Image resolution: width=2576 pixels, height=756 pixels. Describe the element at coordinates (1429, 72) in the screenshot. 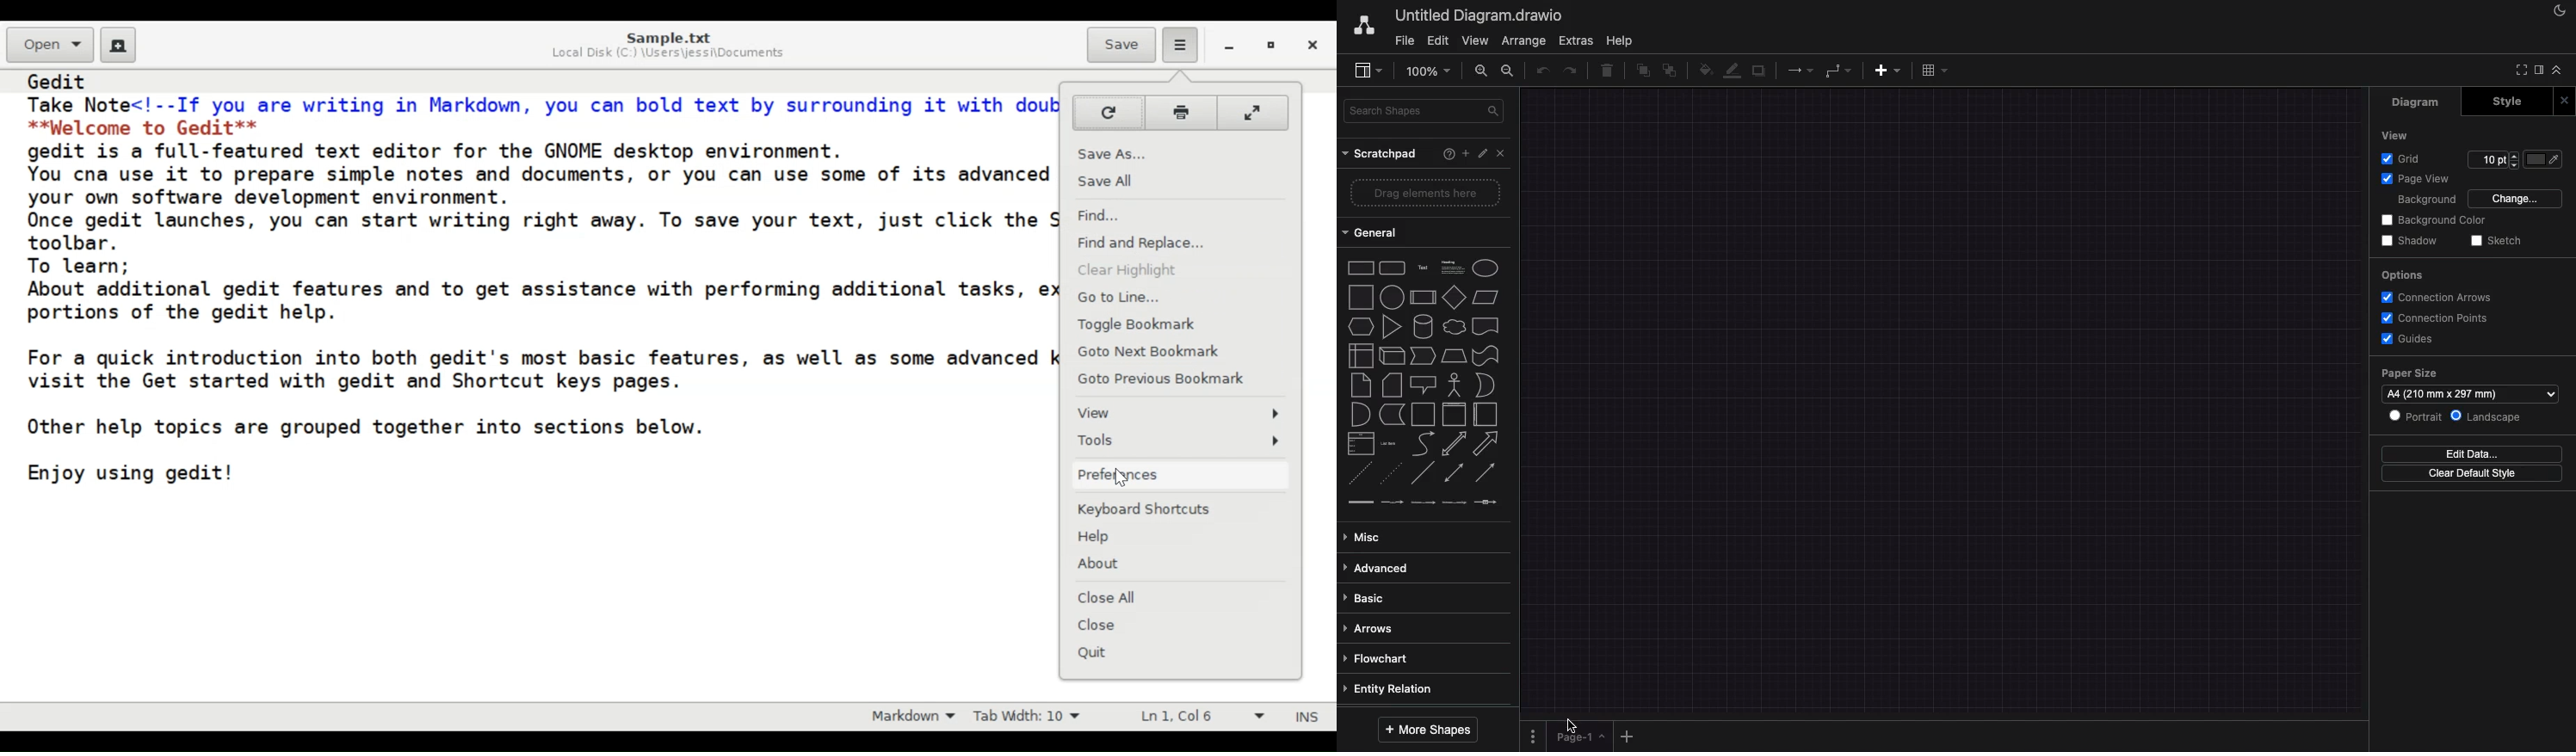

I see `100%` at that location.